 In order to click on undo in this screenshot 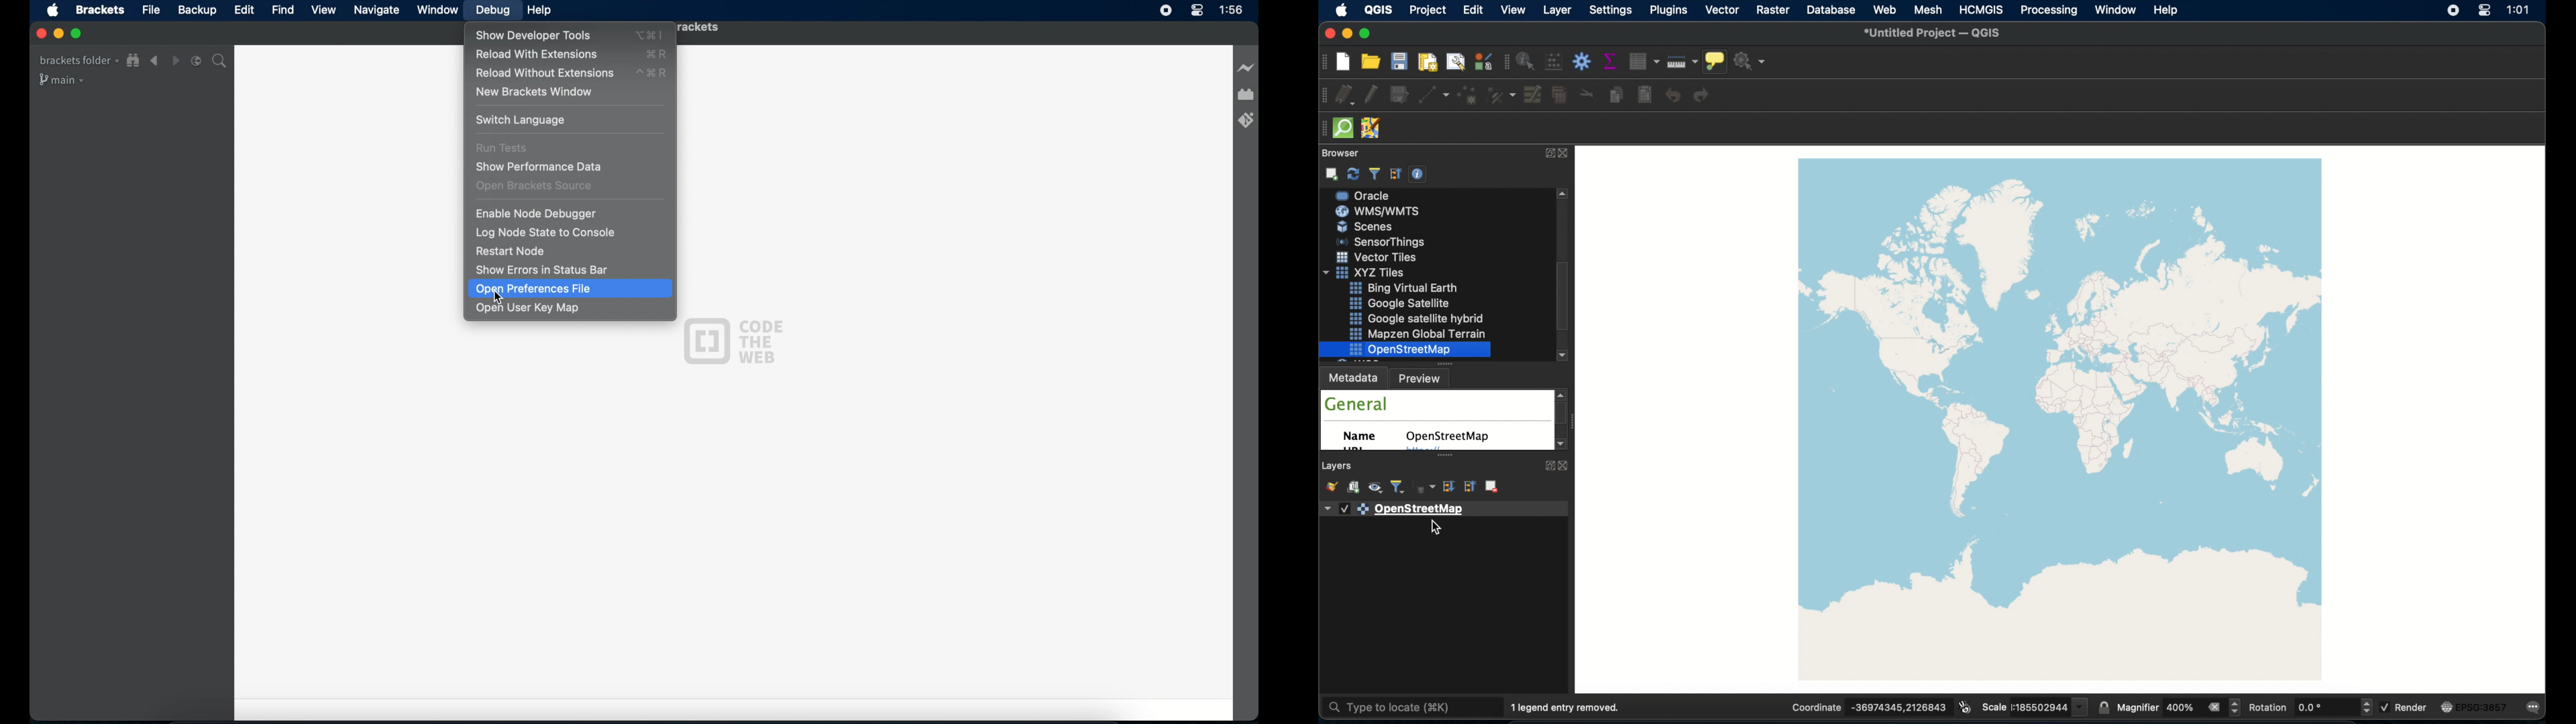, I will do `click(1672, 96)`.